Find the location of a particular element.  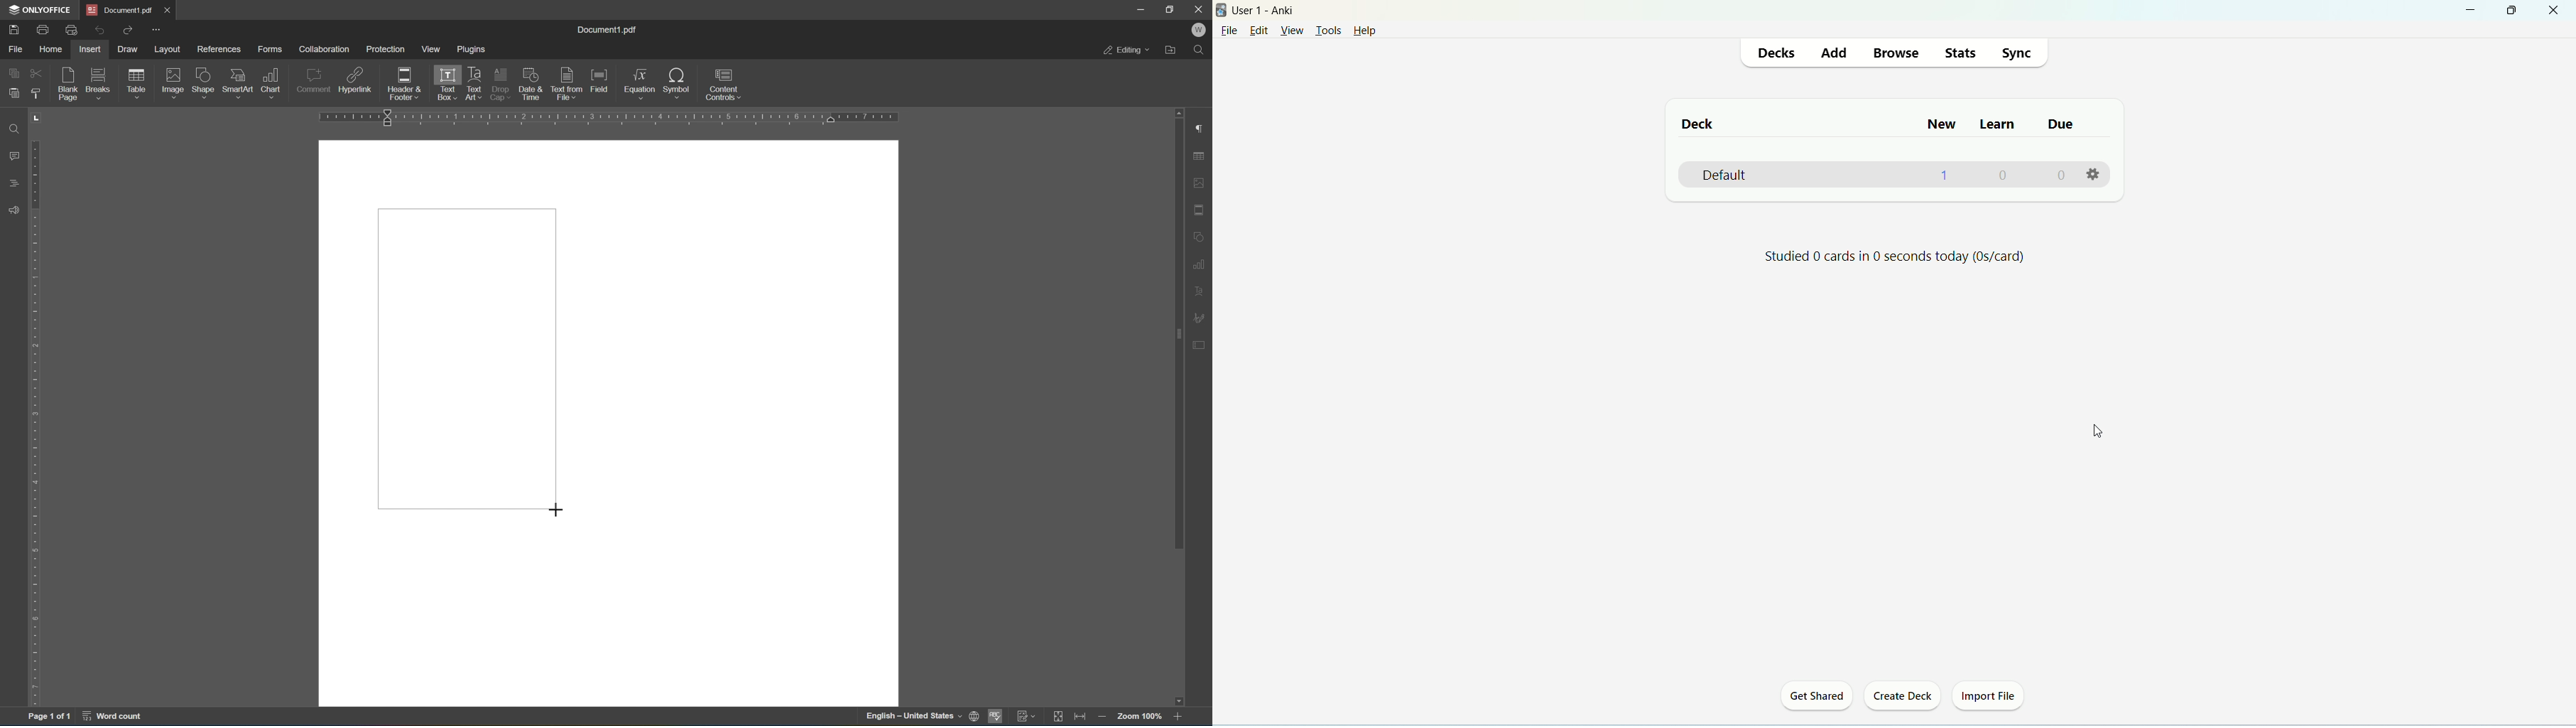

0 is located at coordinates (2004, 176).